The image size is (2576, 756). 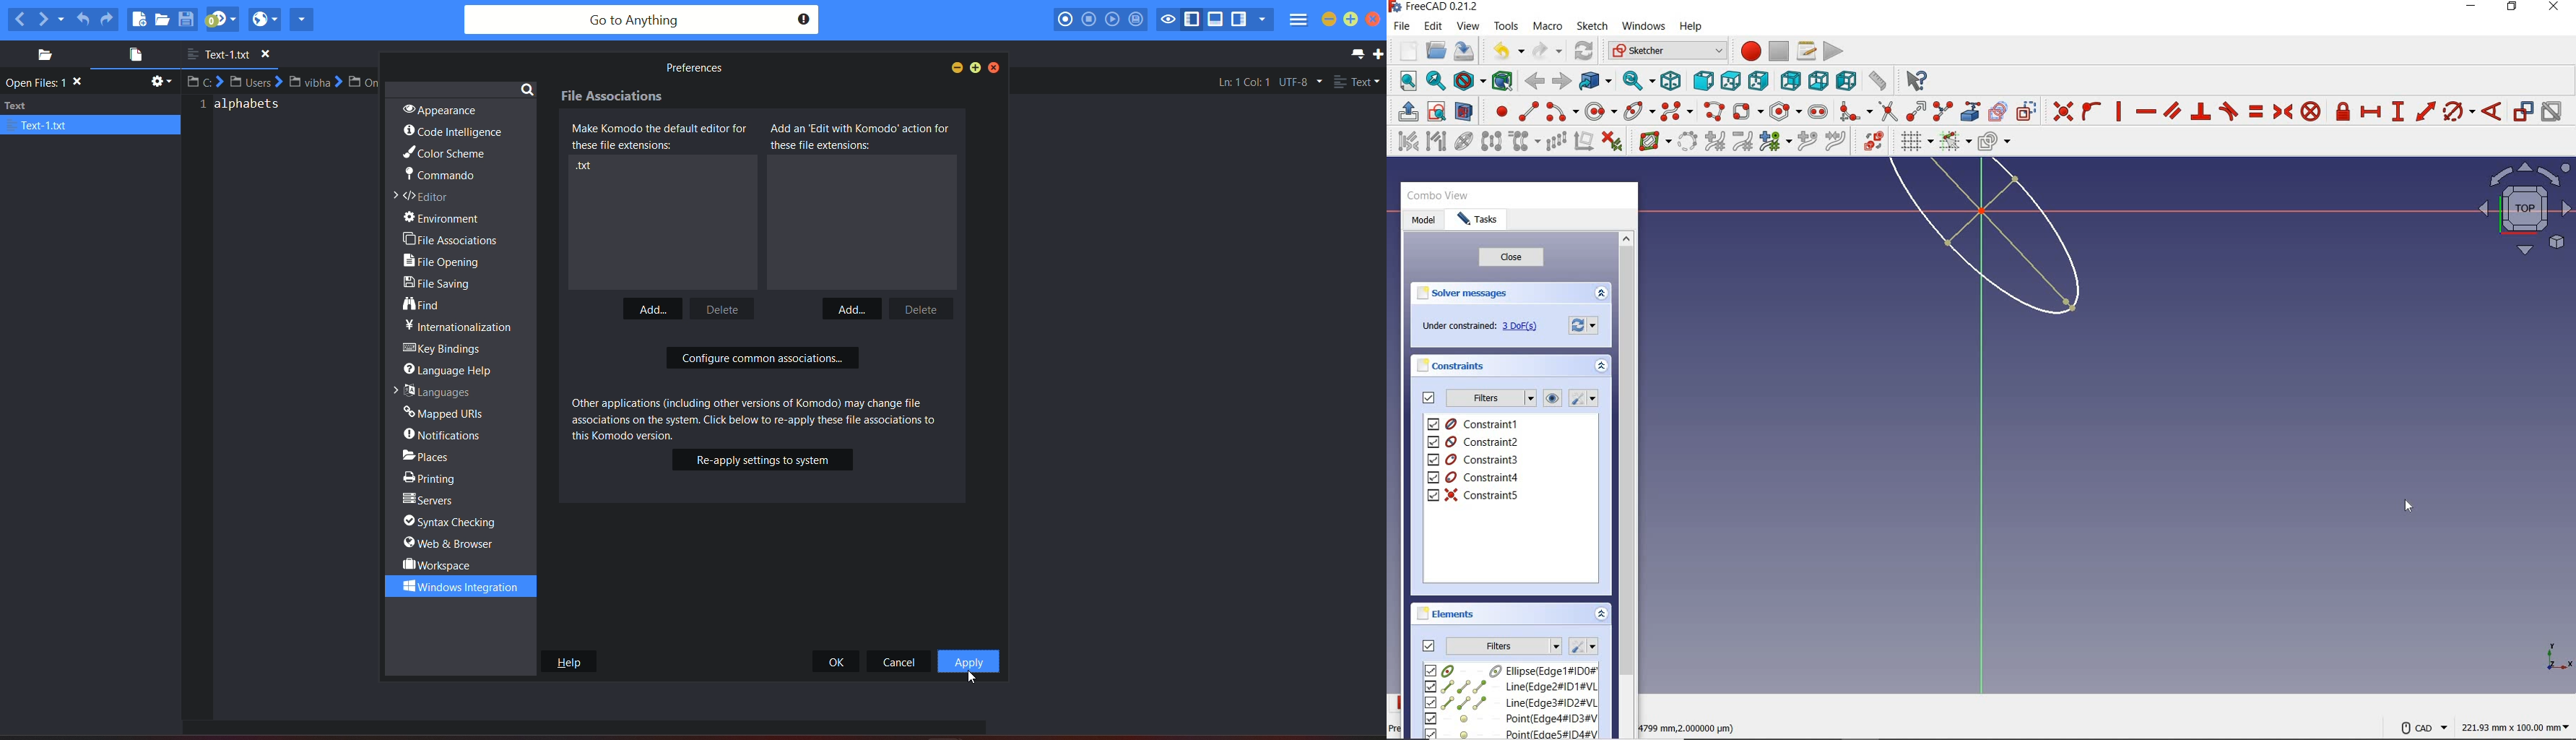 I want to click on save macro, so click(x=1136, y=20).